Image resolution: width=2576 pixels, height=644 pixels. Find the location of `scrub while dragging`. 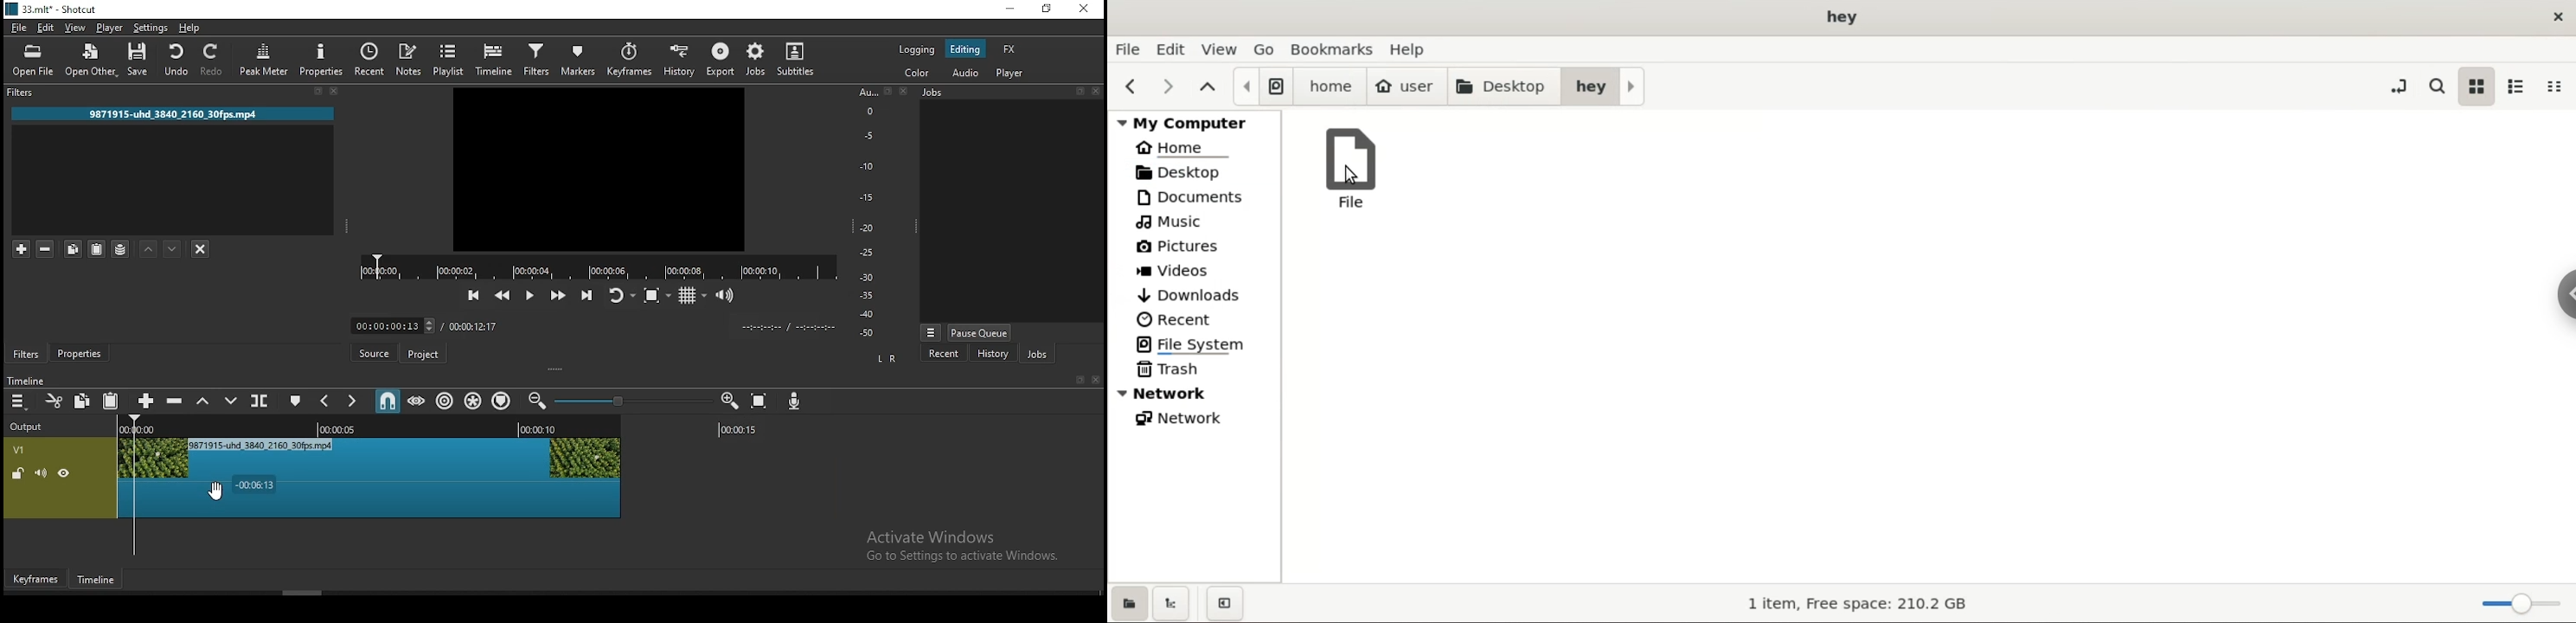

scrub while dragging is located at coordinates (418, 402).